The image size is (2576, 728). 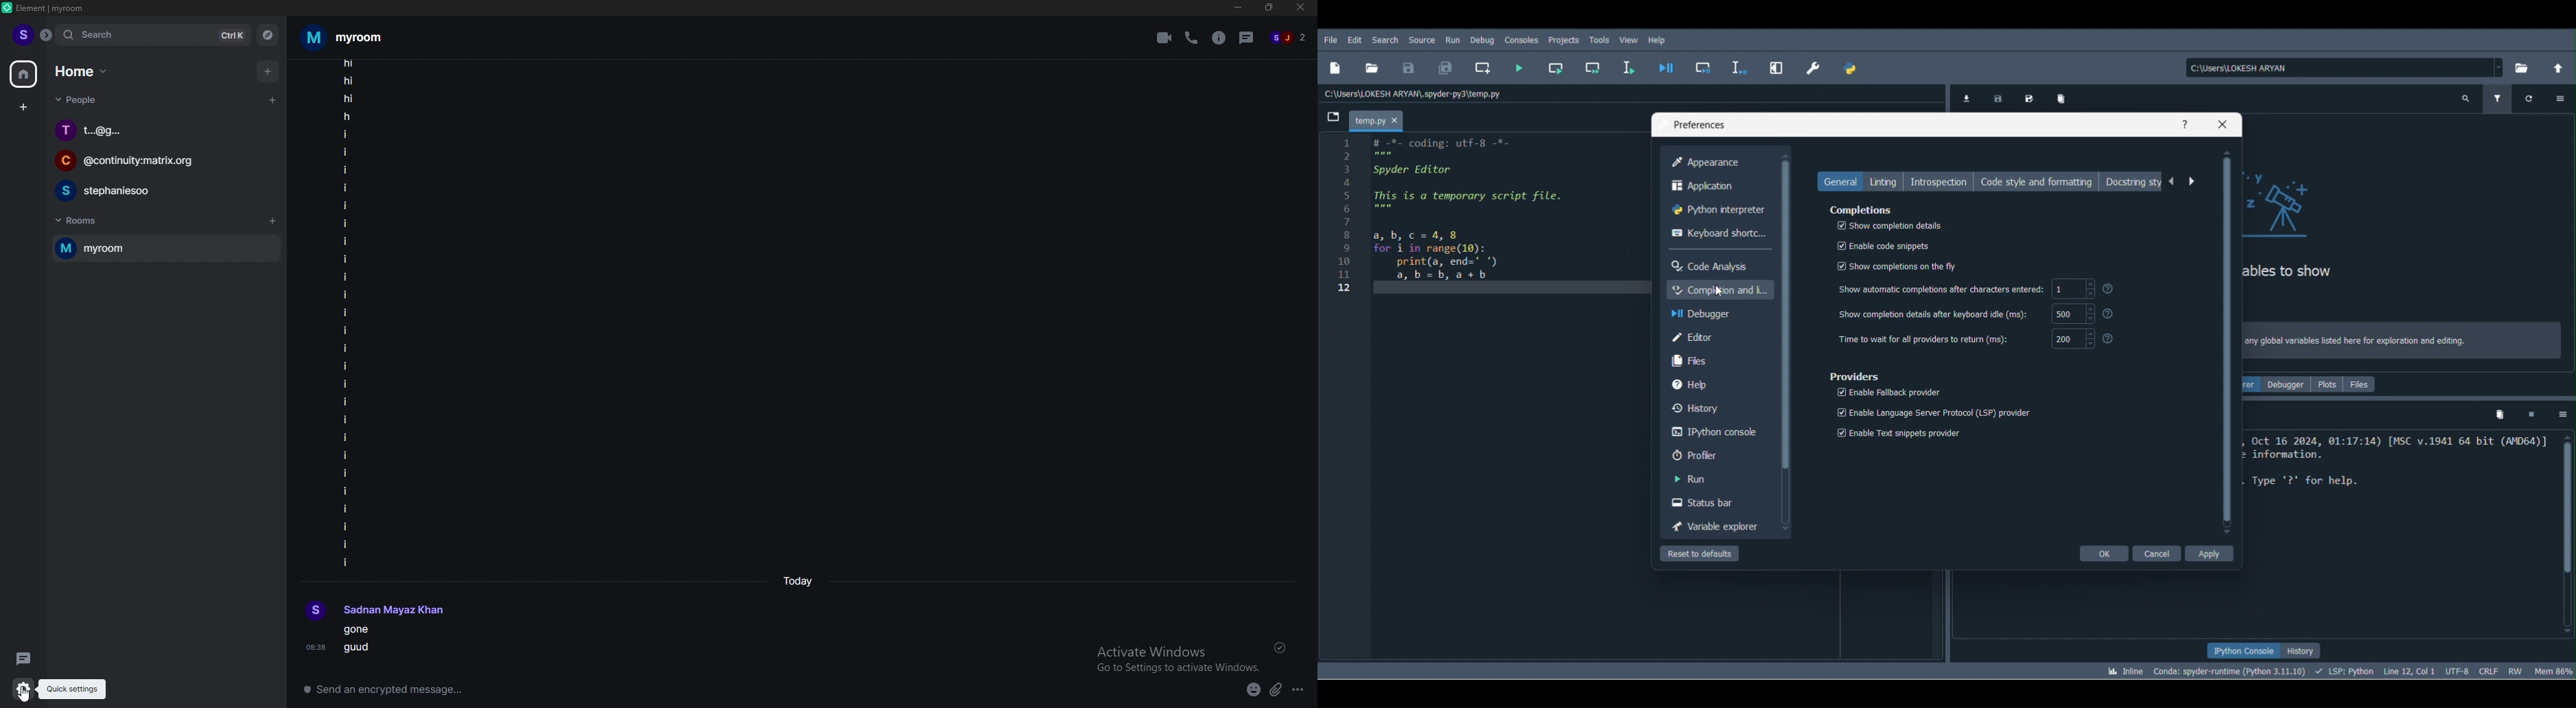 I want to click on variable explorer, so click(x=1715, y=528).